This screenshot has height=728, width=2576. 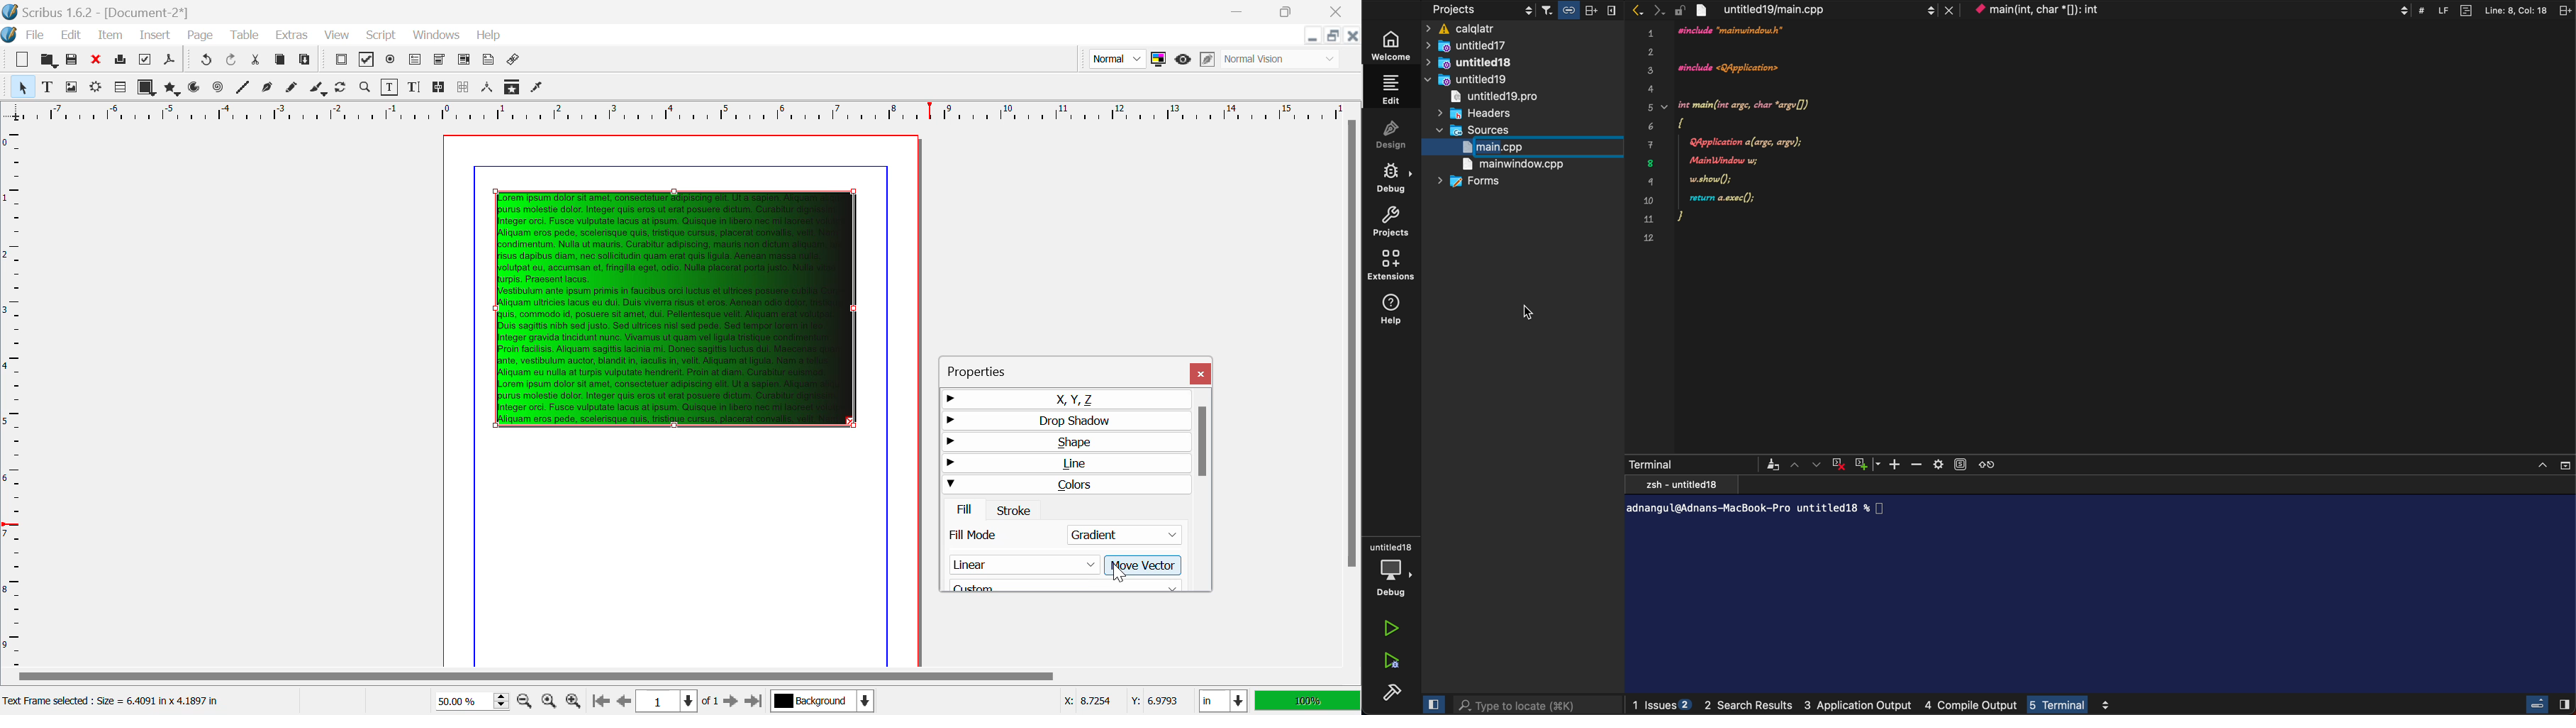 What do you see at coordinates (319, 89) in the screenshot?
I see `Calligraphic Line` at bounding box center [319, 89].